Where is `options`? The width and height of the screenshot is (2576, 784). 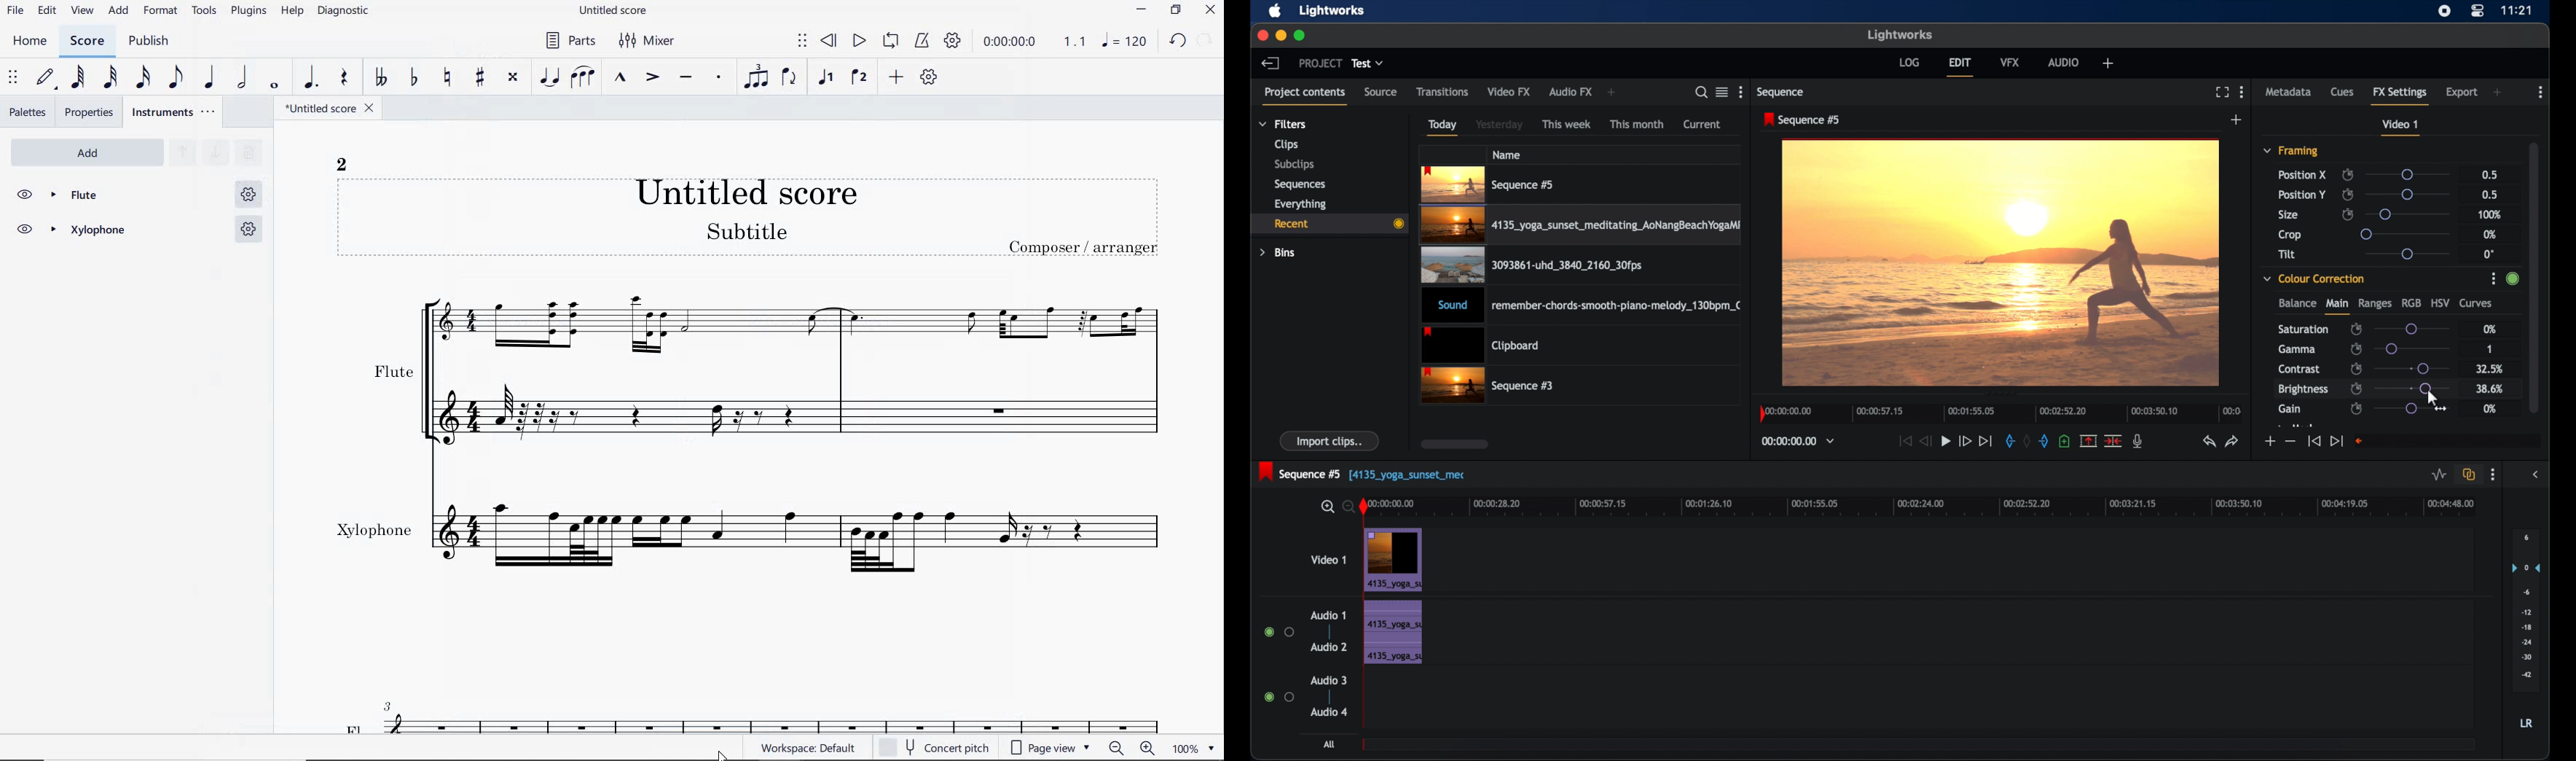 options is located at coordinates (2489, 280).